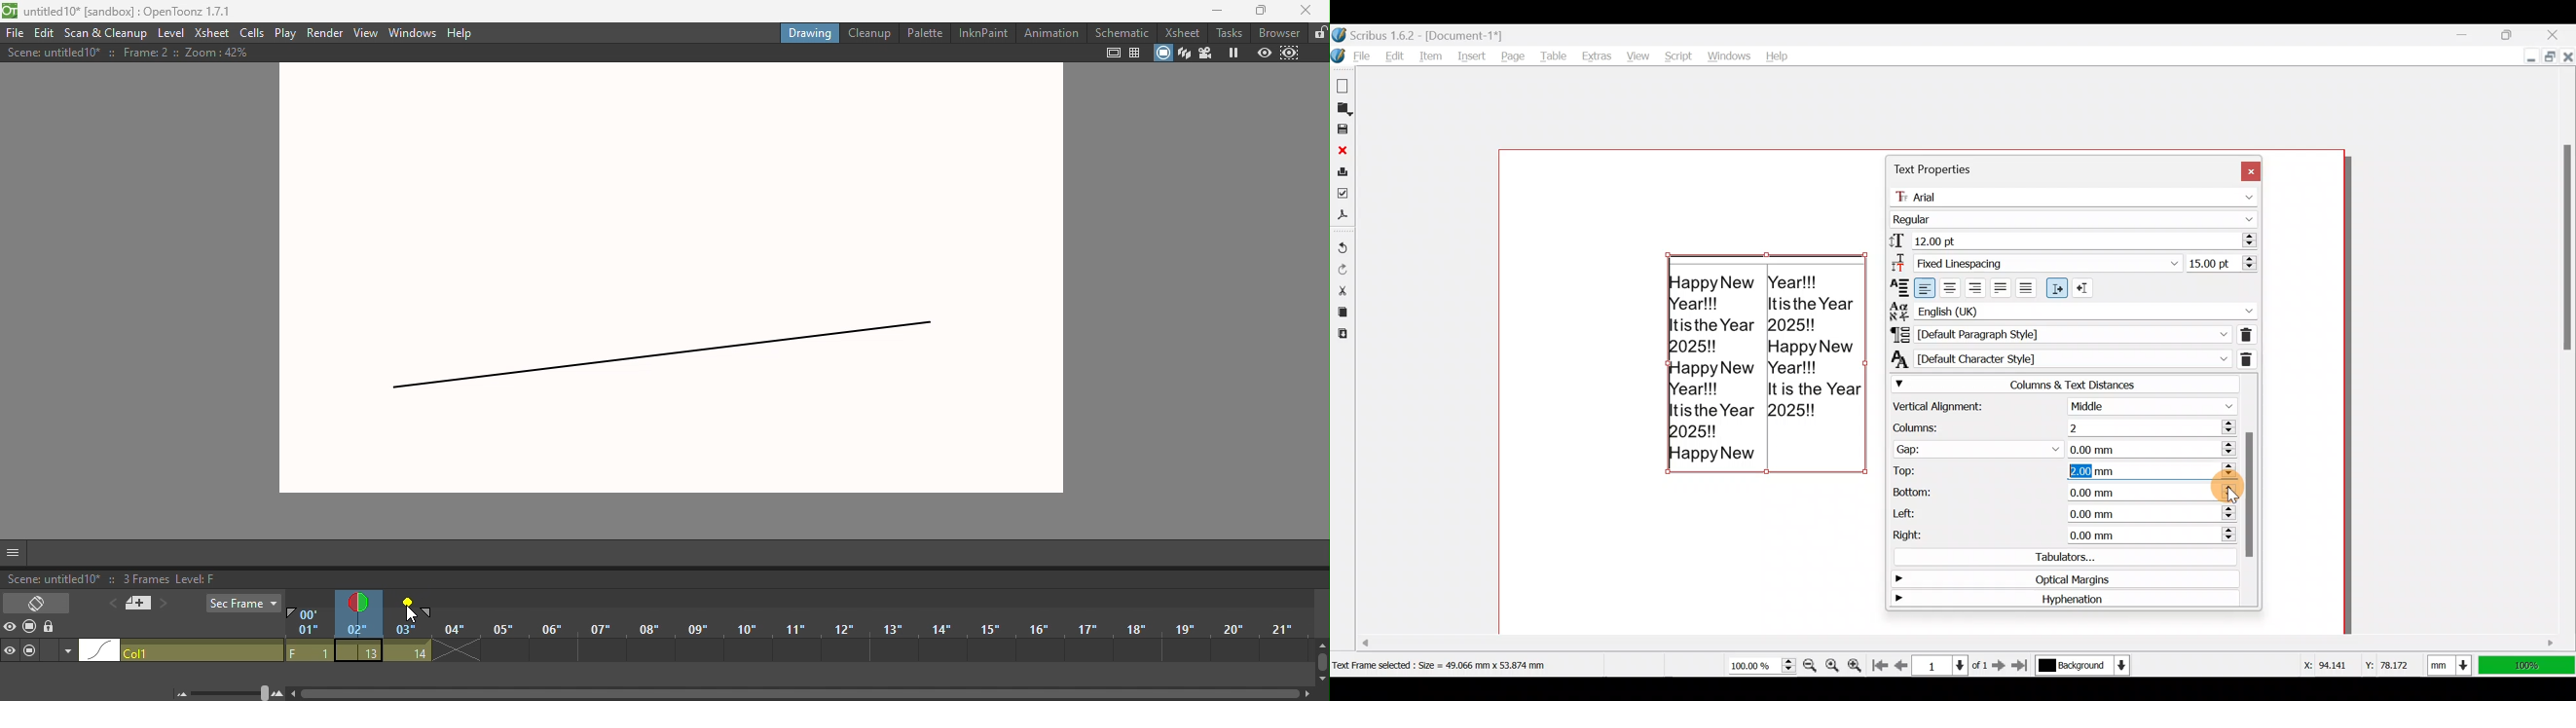 The image size is (2576, 728). I want to click on Save, so click(1344, 130).